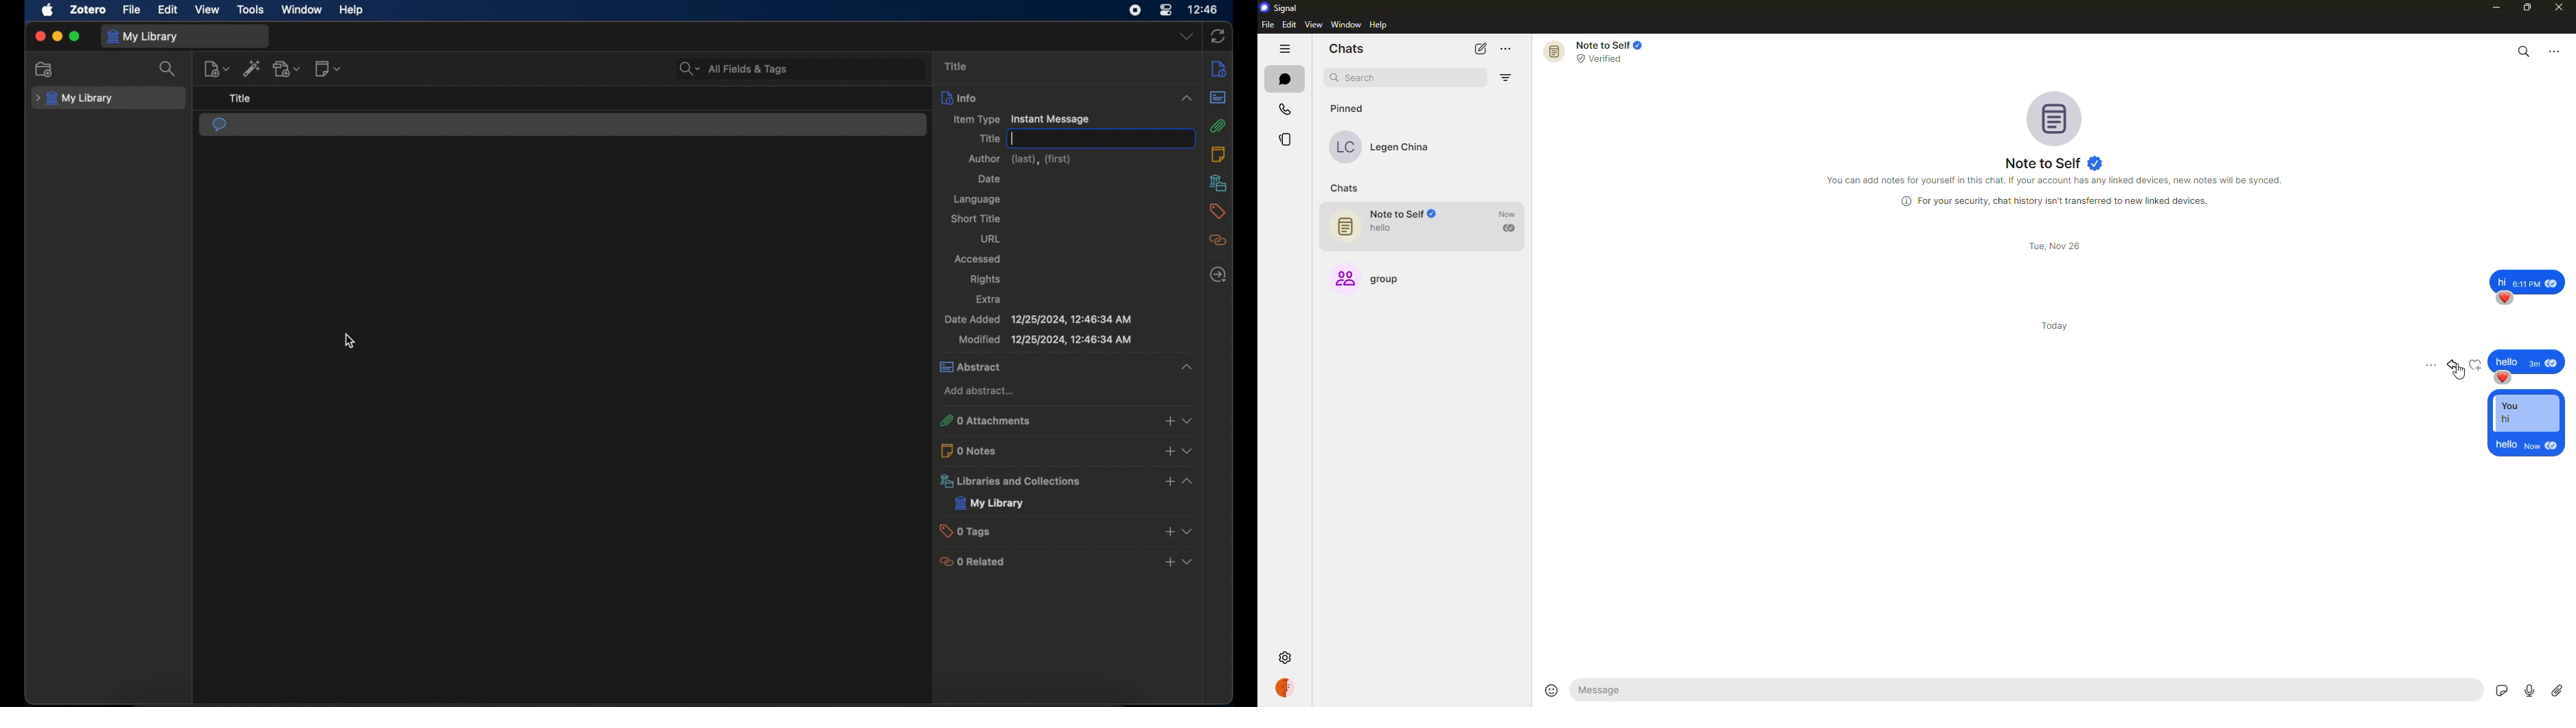 This screenshot has width=2576, height=728. I want to click on rights, so click(986, 280).